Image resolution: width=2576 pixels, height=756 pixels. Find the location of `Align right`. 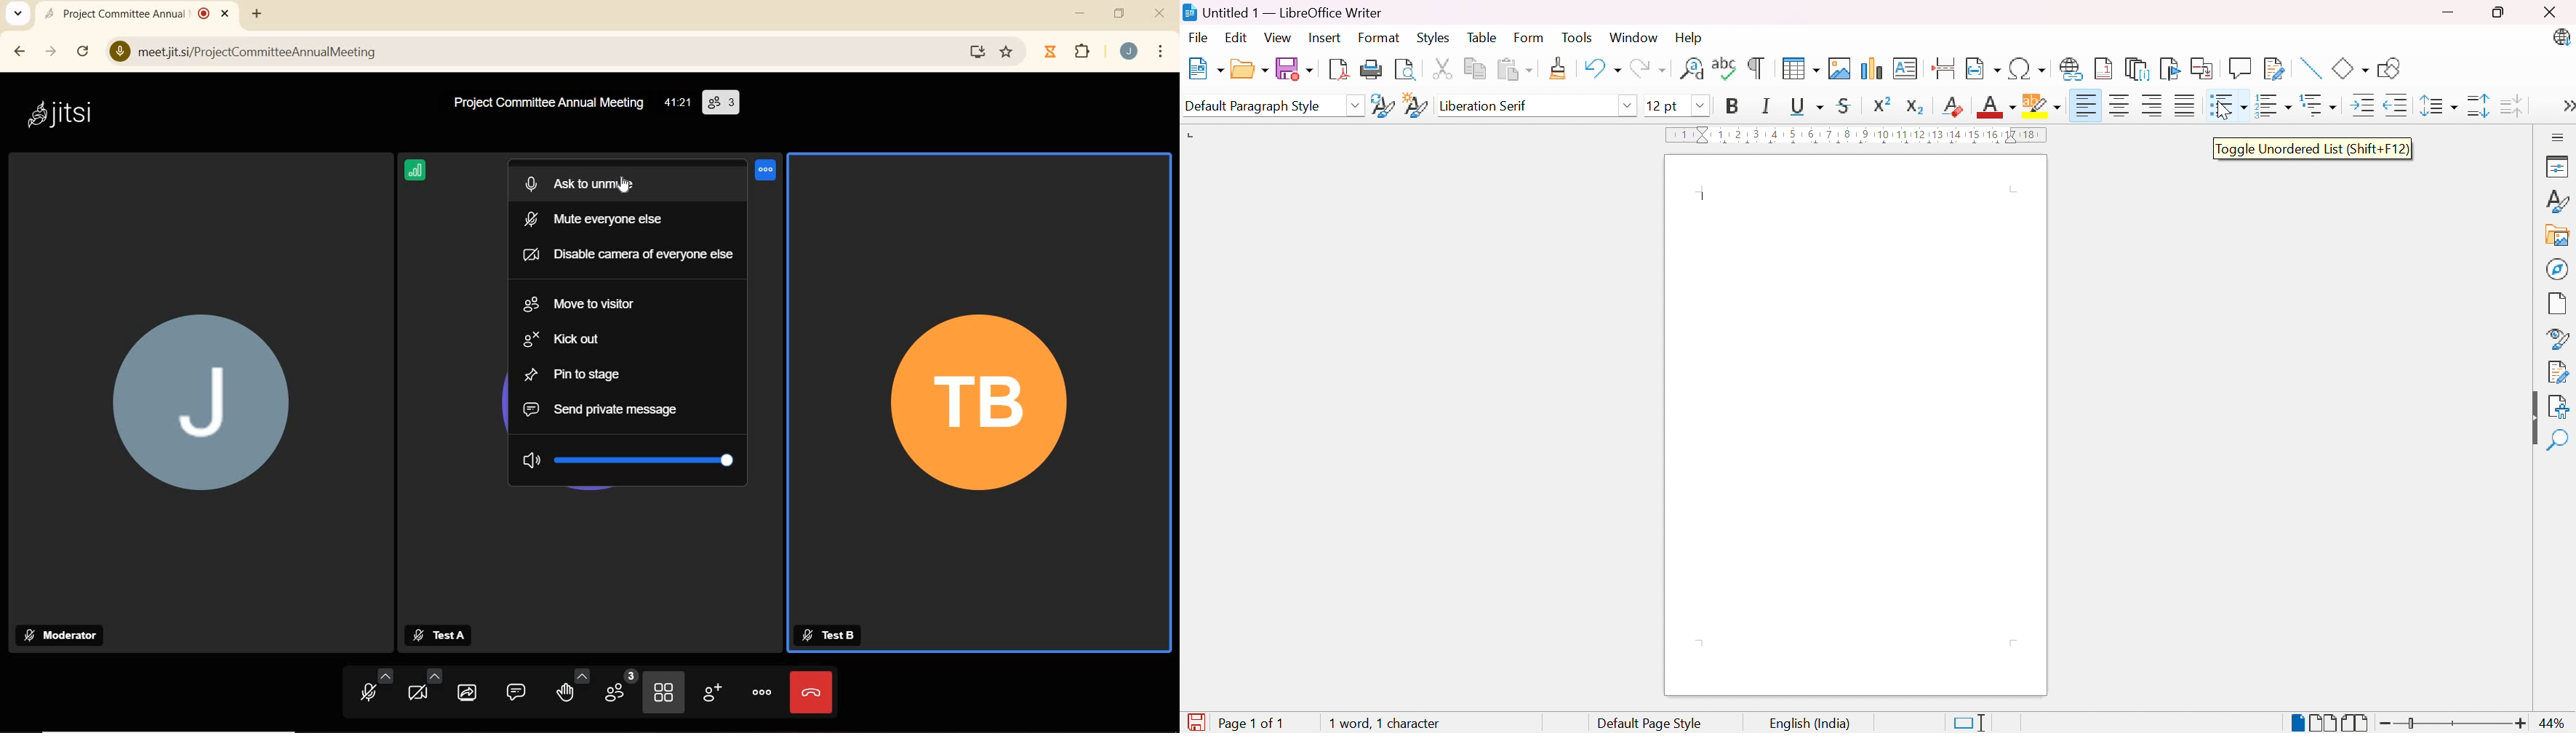

Align right is located at coordinates (2089, 105).